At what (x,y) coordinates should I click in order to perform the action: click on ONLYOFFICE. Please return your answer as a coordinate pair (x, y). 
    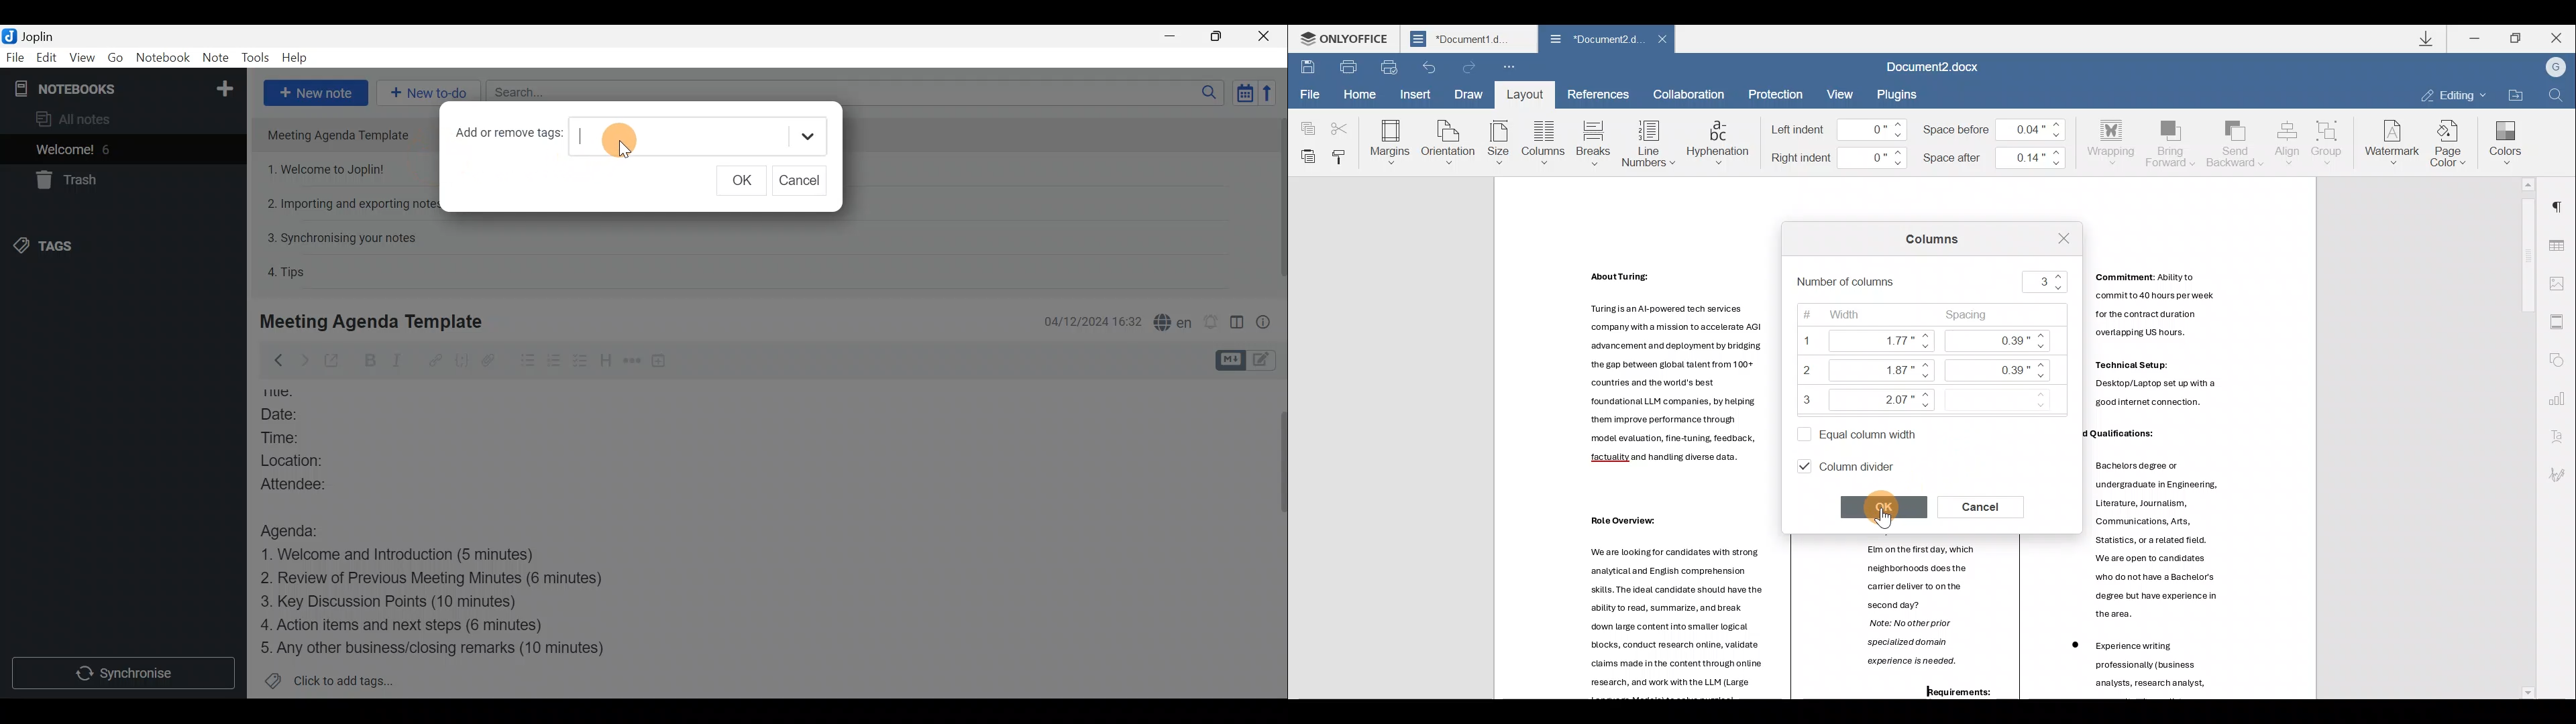
    Looking at the image, I should click on (1347, 42).